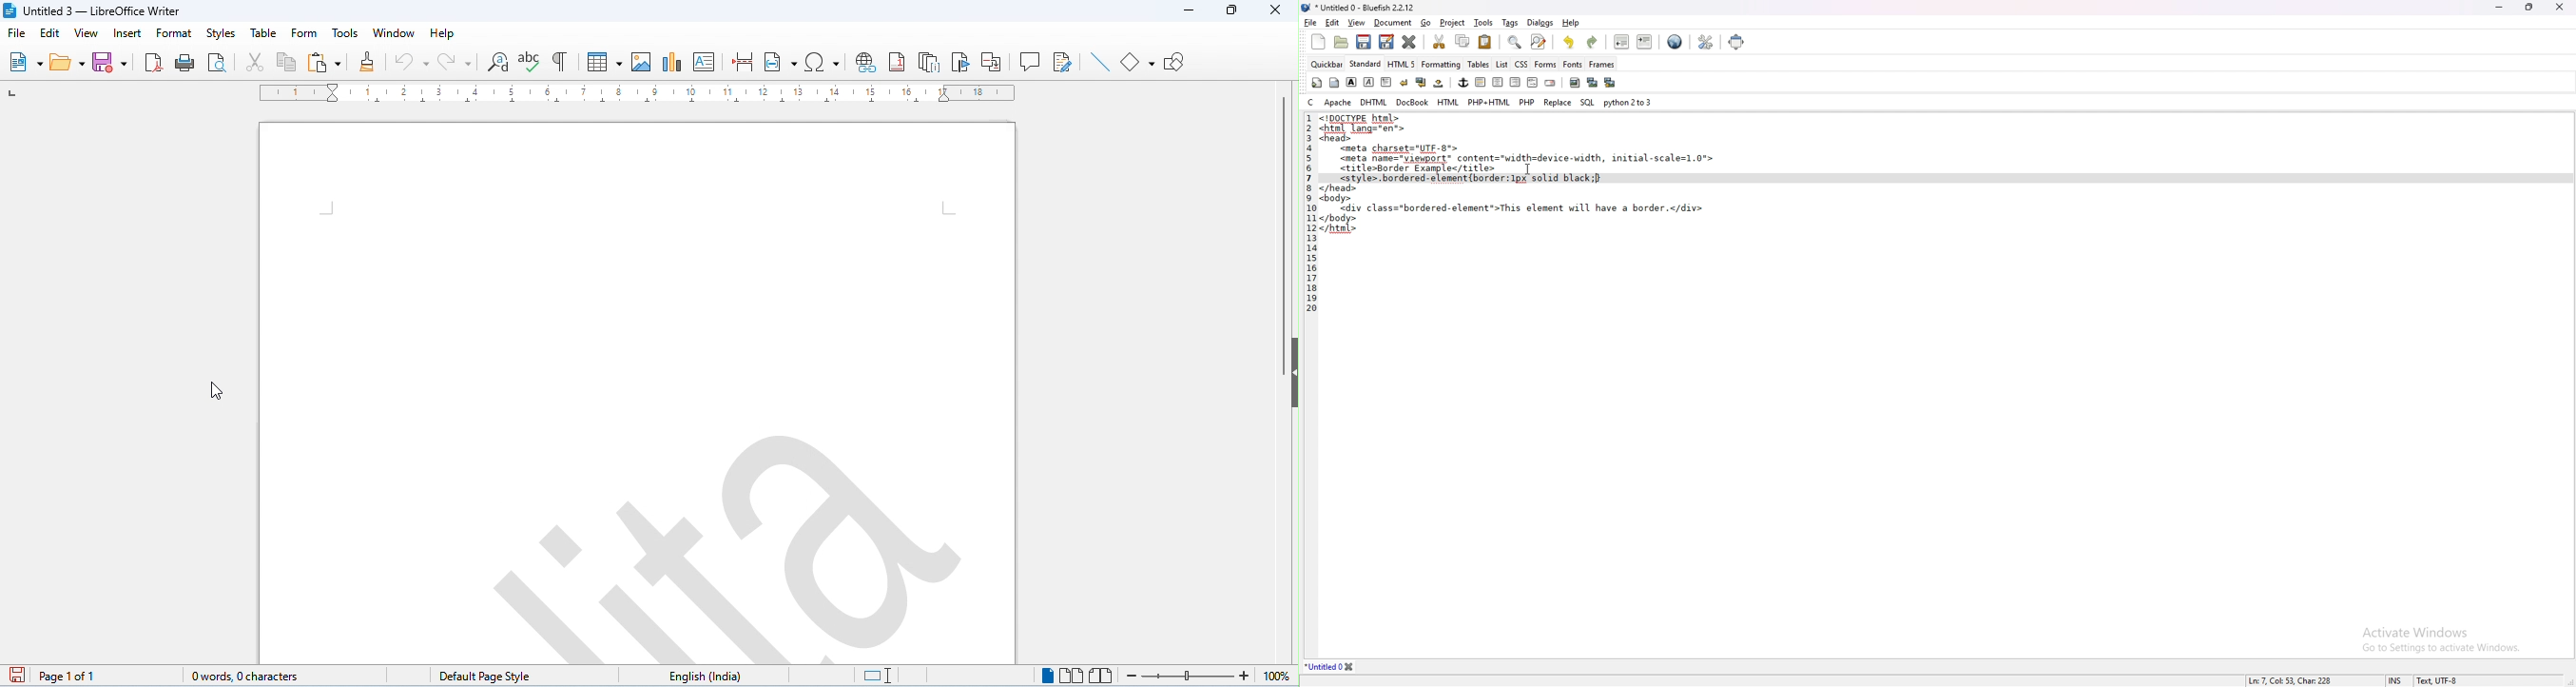 The height and width of the screenshot is (700, 2576). What do you see at coordinates (930, 63) in the screenshot?
I see `insert and note` at bounding box center [930, 63].